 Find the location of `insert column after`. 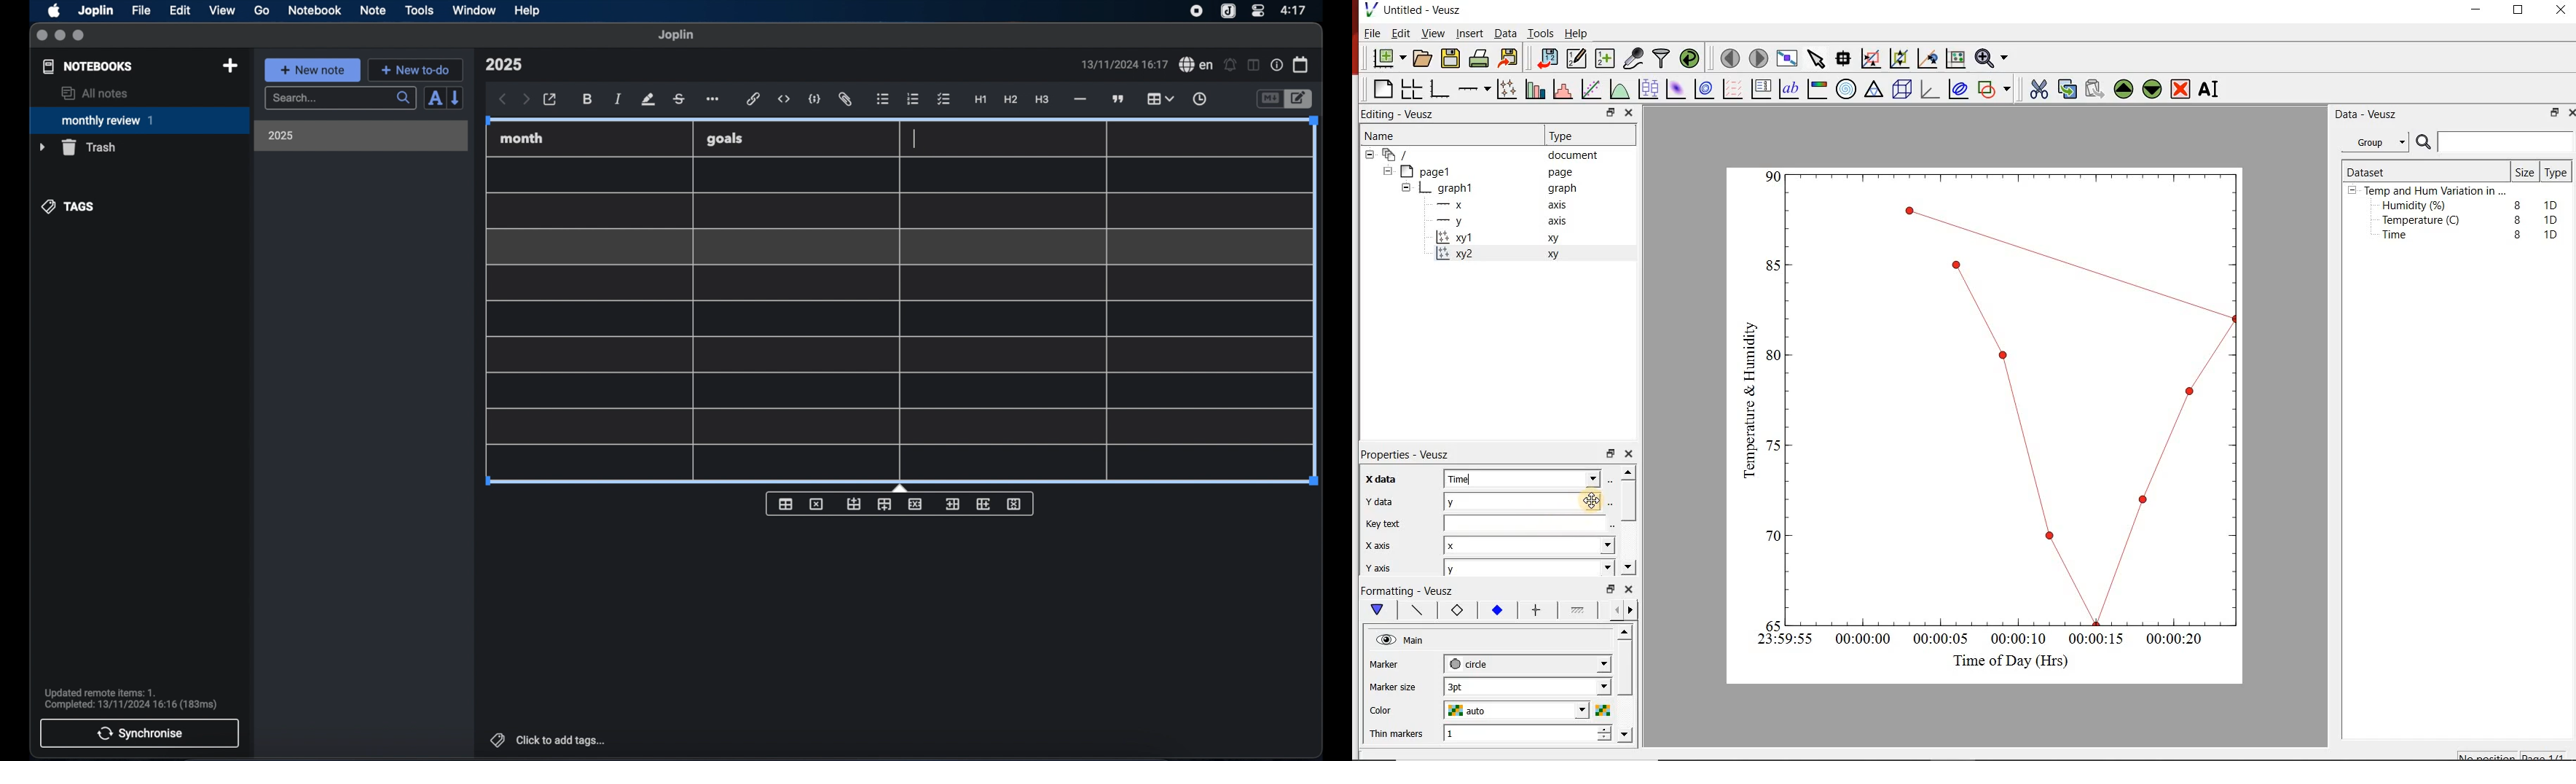

insert column after is located at coordinates (984, 504).